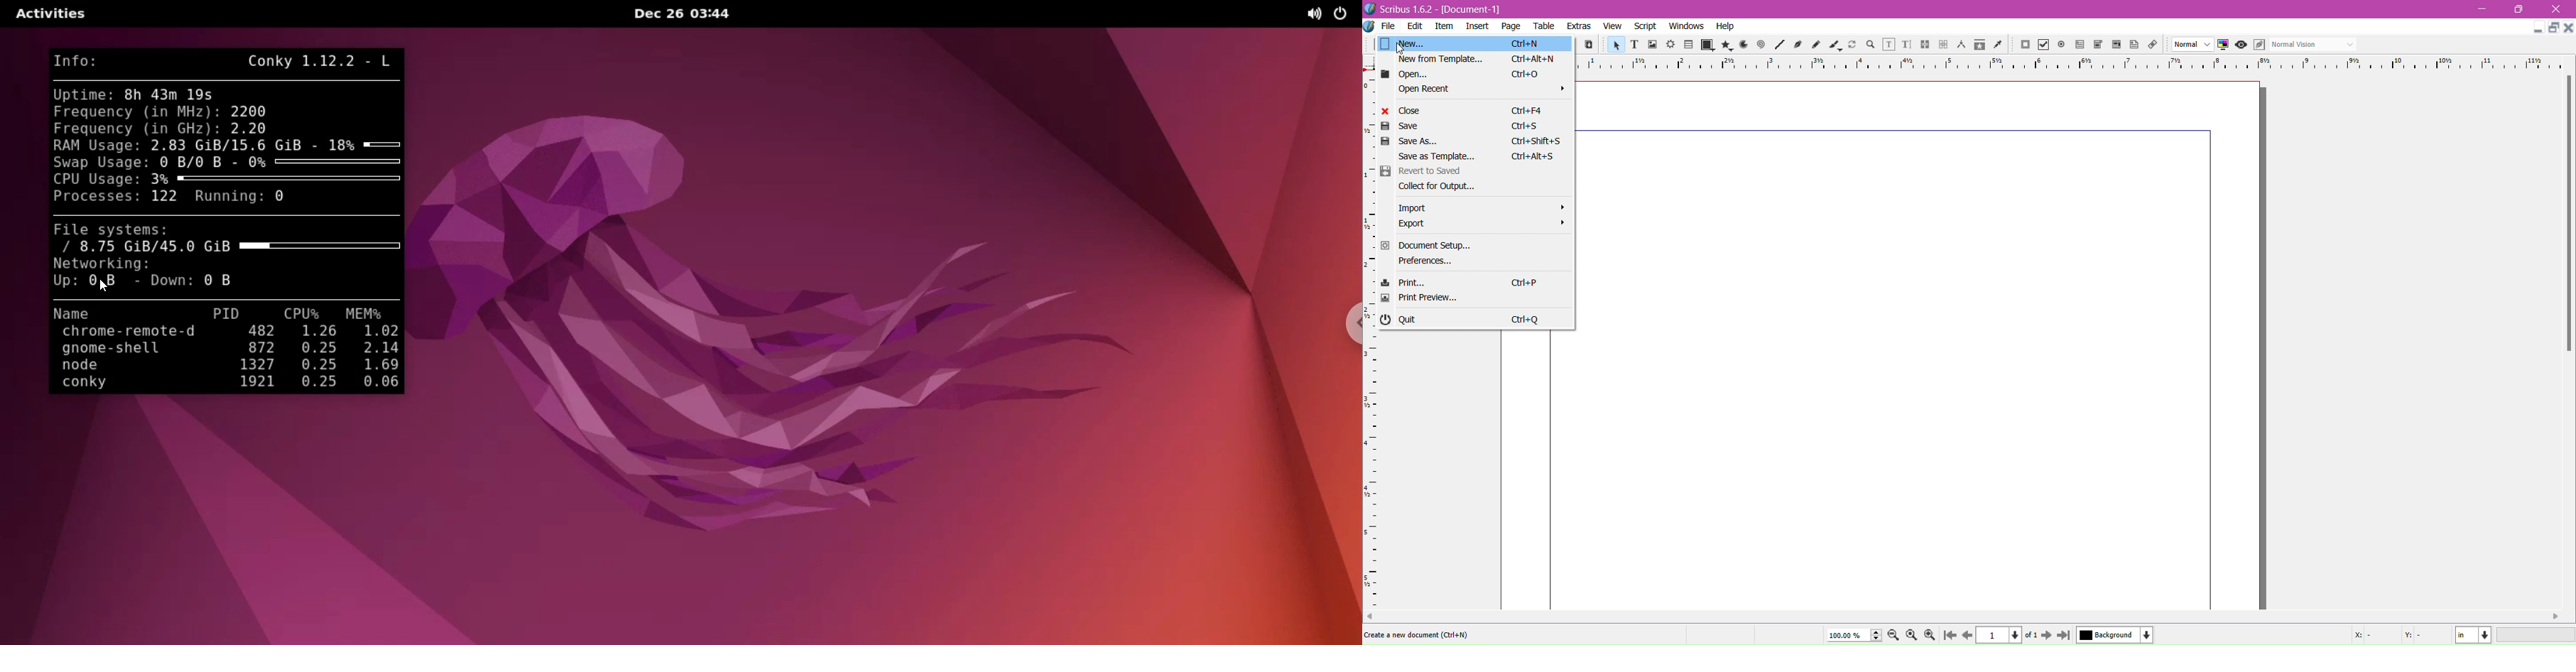 The height and width of the screenshot is (672, 2576). Describe the element at coordinates (1461, 126) in the screenshot. I see `Save` at that location.